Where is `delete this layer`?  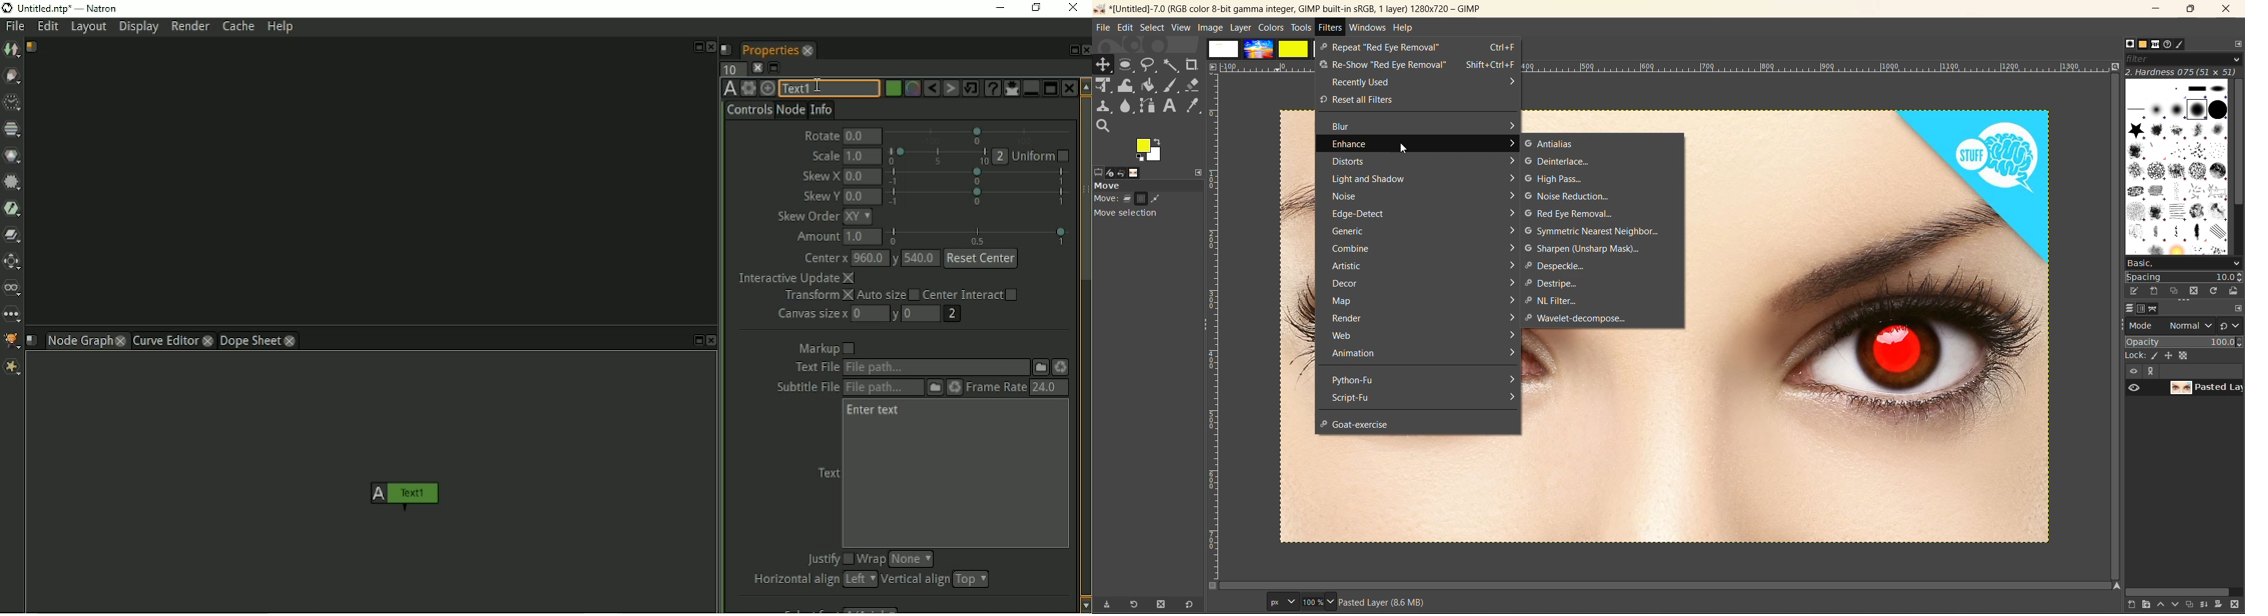
delete this layer is located at coordinates (2238, 607).